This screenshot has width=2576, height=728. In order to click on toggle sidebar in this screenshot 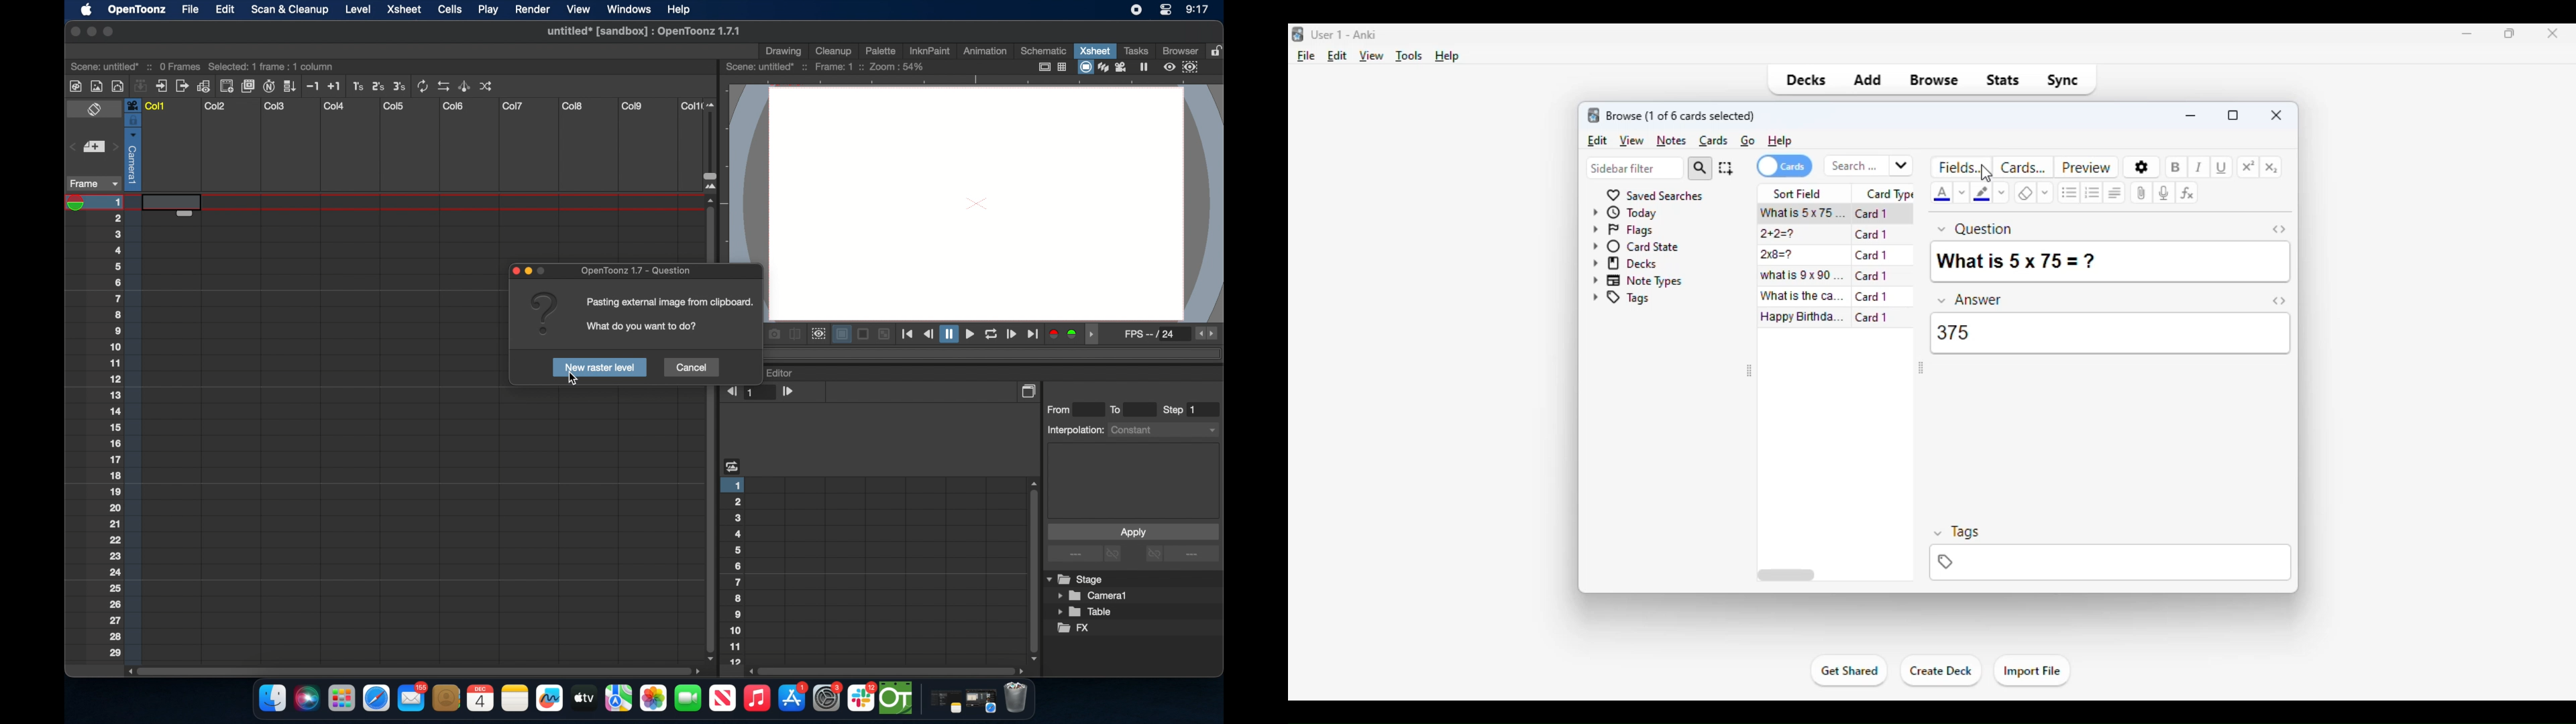, I will do `click(1750, 371)`.